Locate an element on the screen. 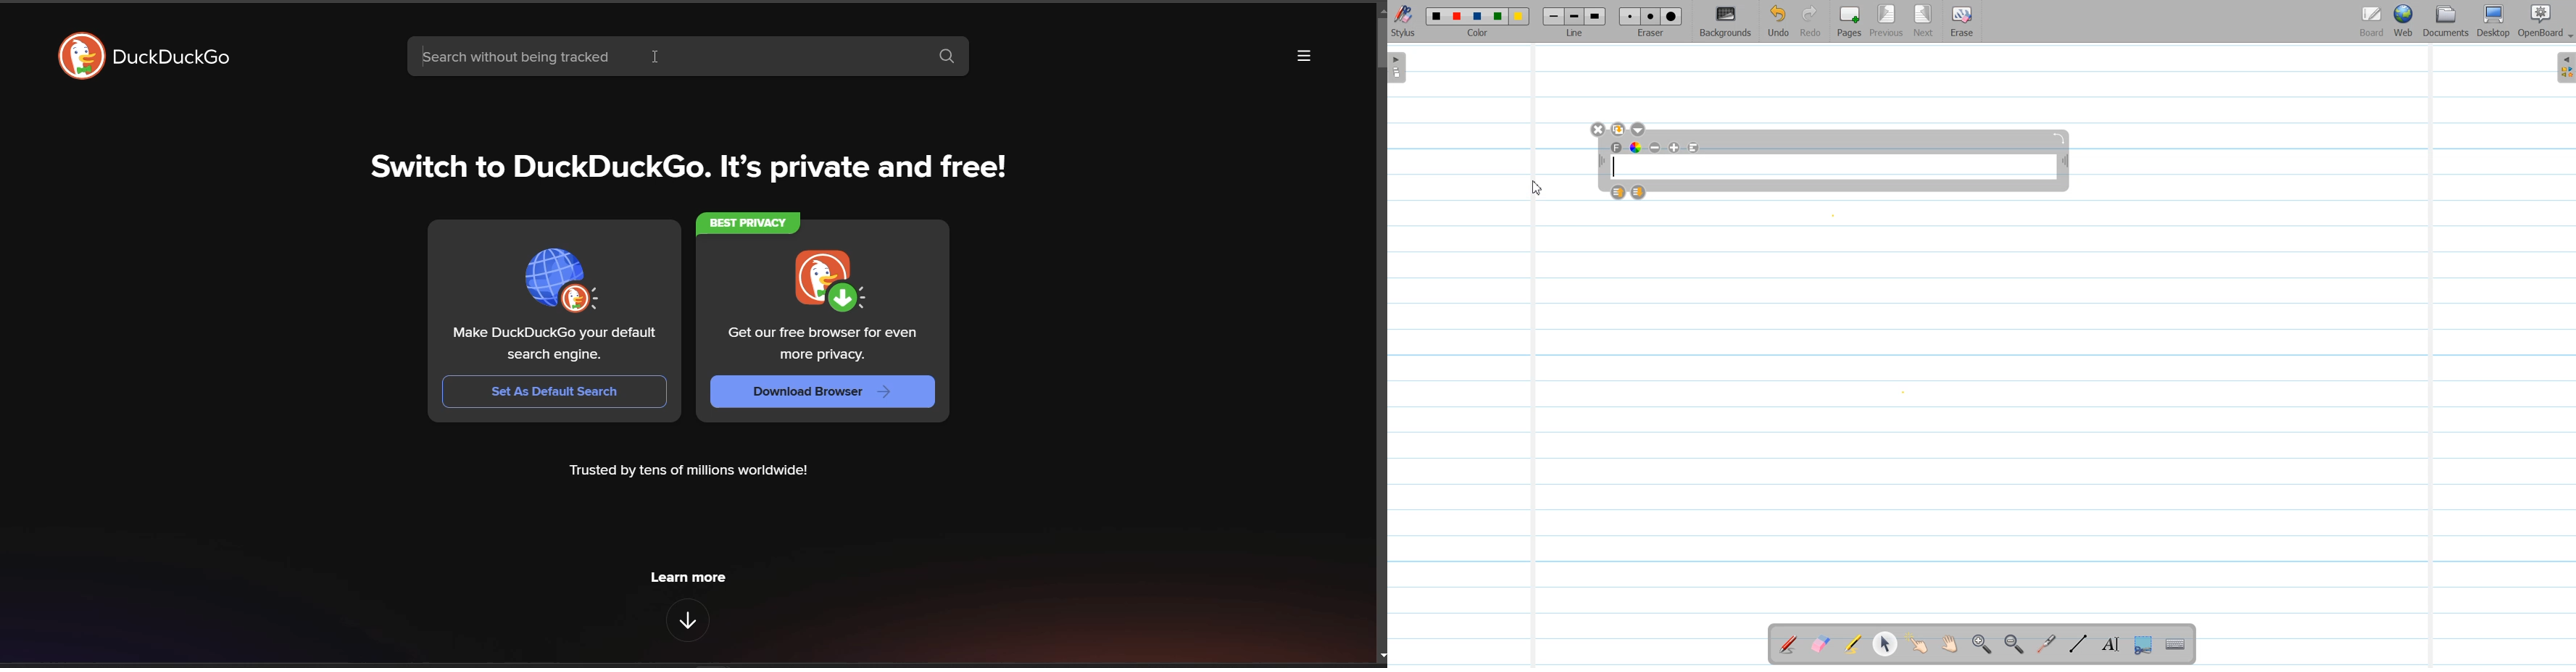  Next is located at coordinates (1924, 22).